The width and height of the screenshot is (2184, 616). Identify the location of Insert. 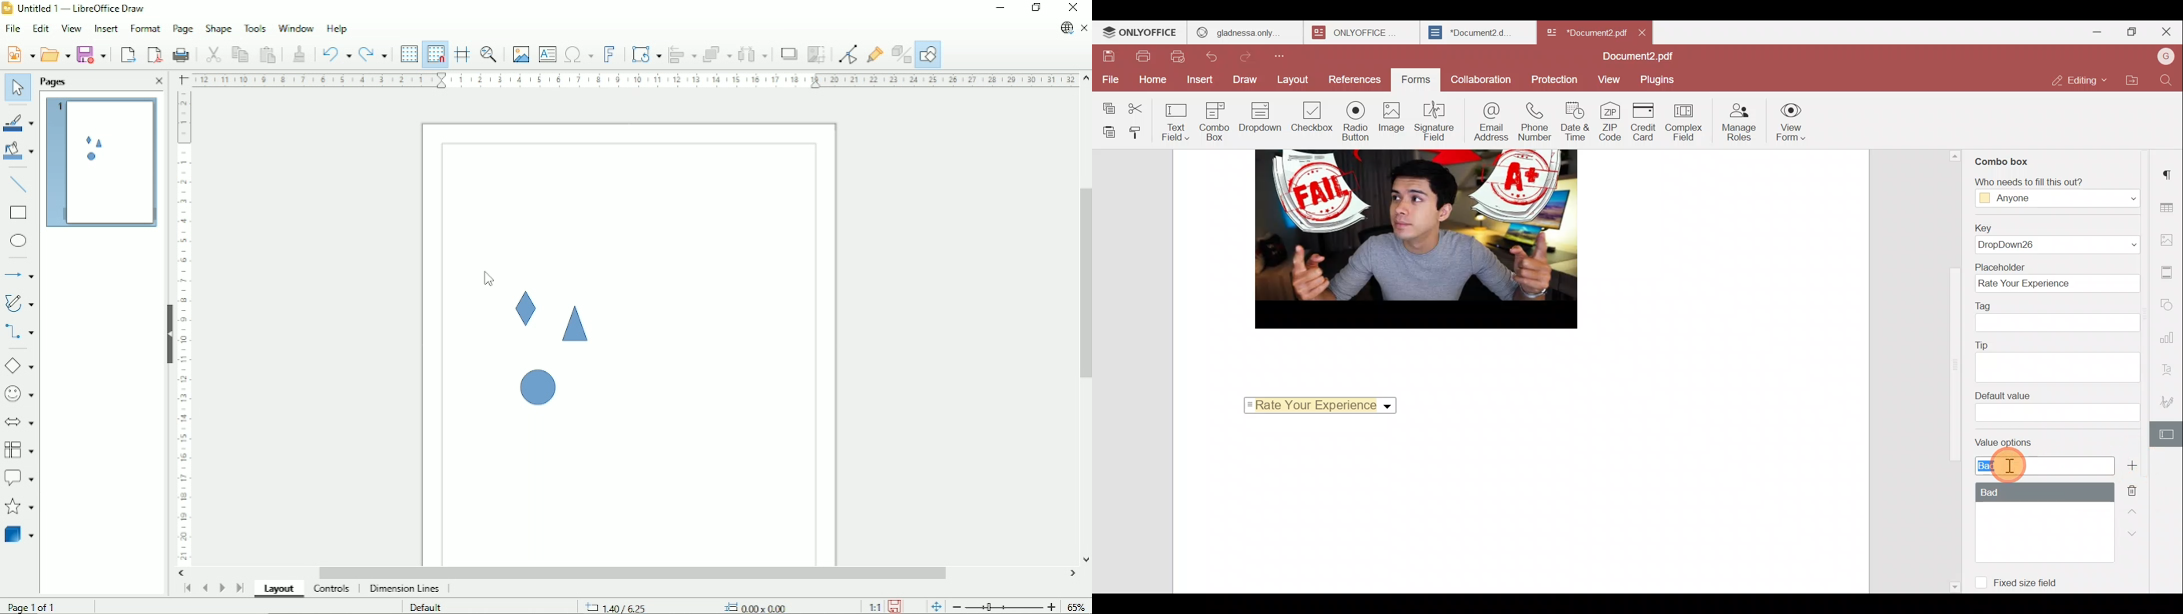
(1197, 80).